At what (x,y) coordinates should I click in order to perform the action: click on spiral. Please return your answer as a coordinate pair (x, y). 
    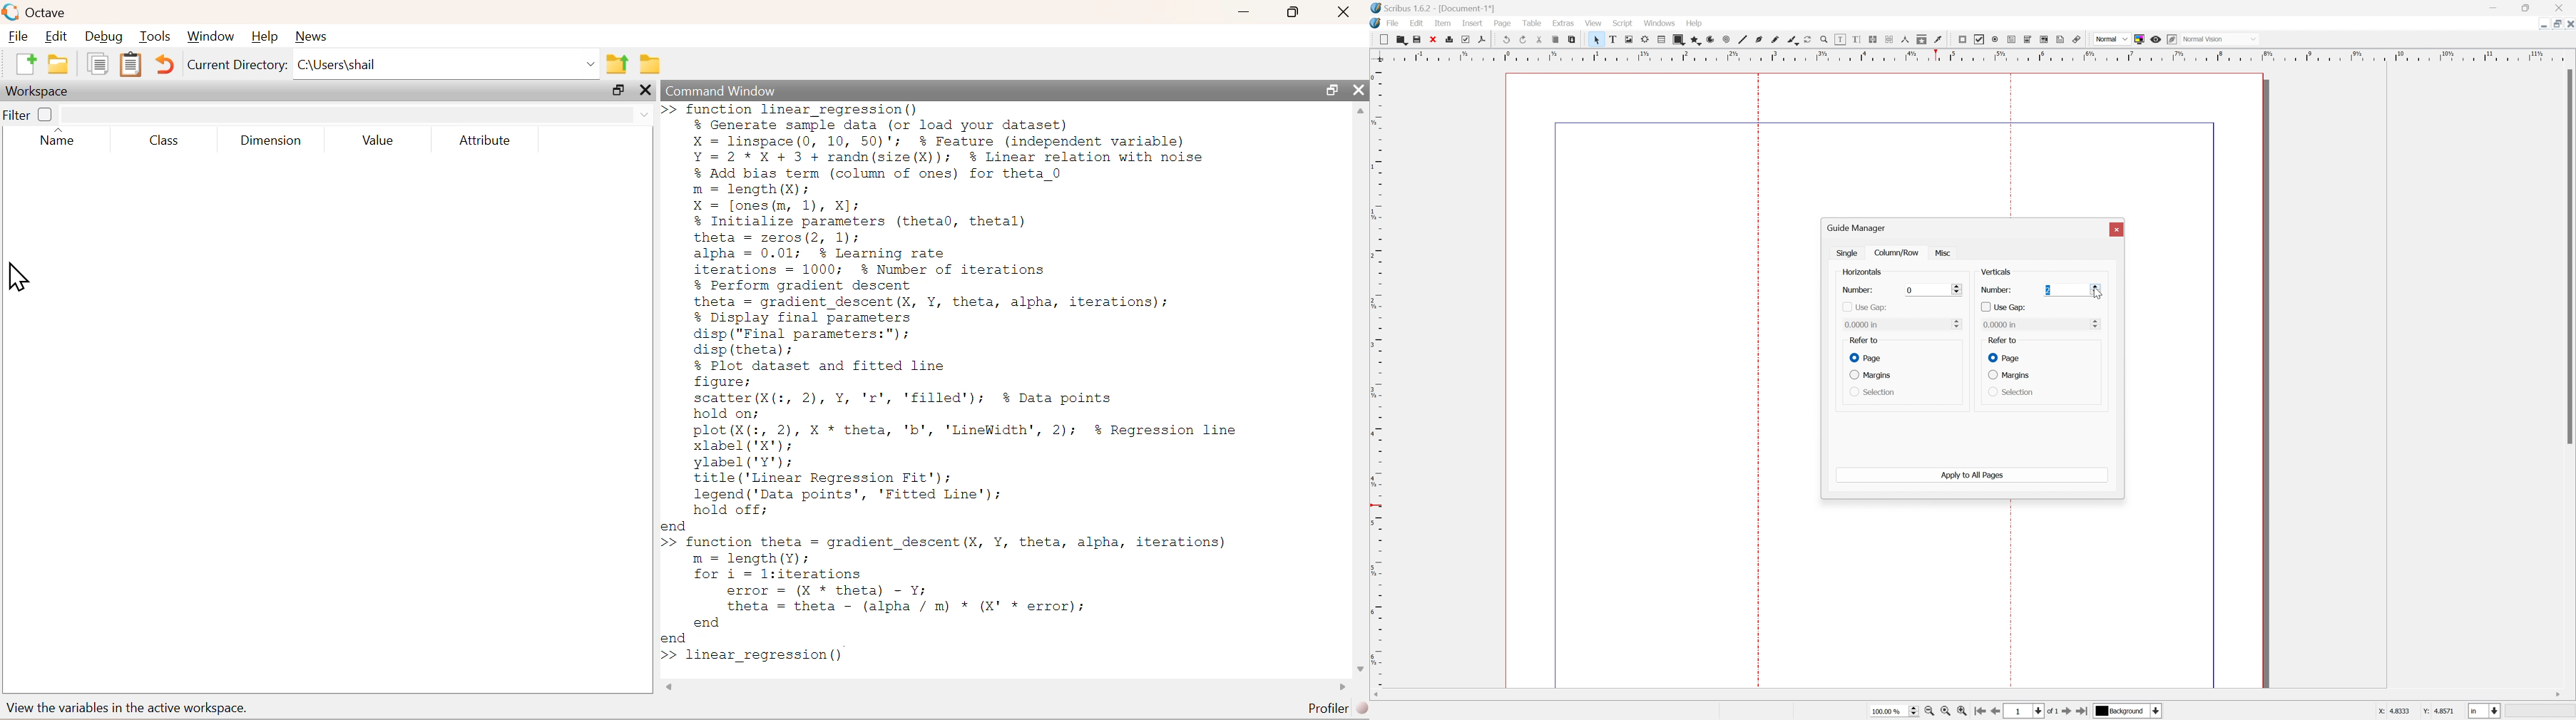
    Looking at the image, I should click on (1726, 39).